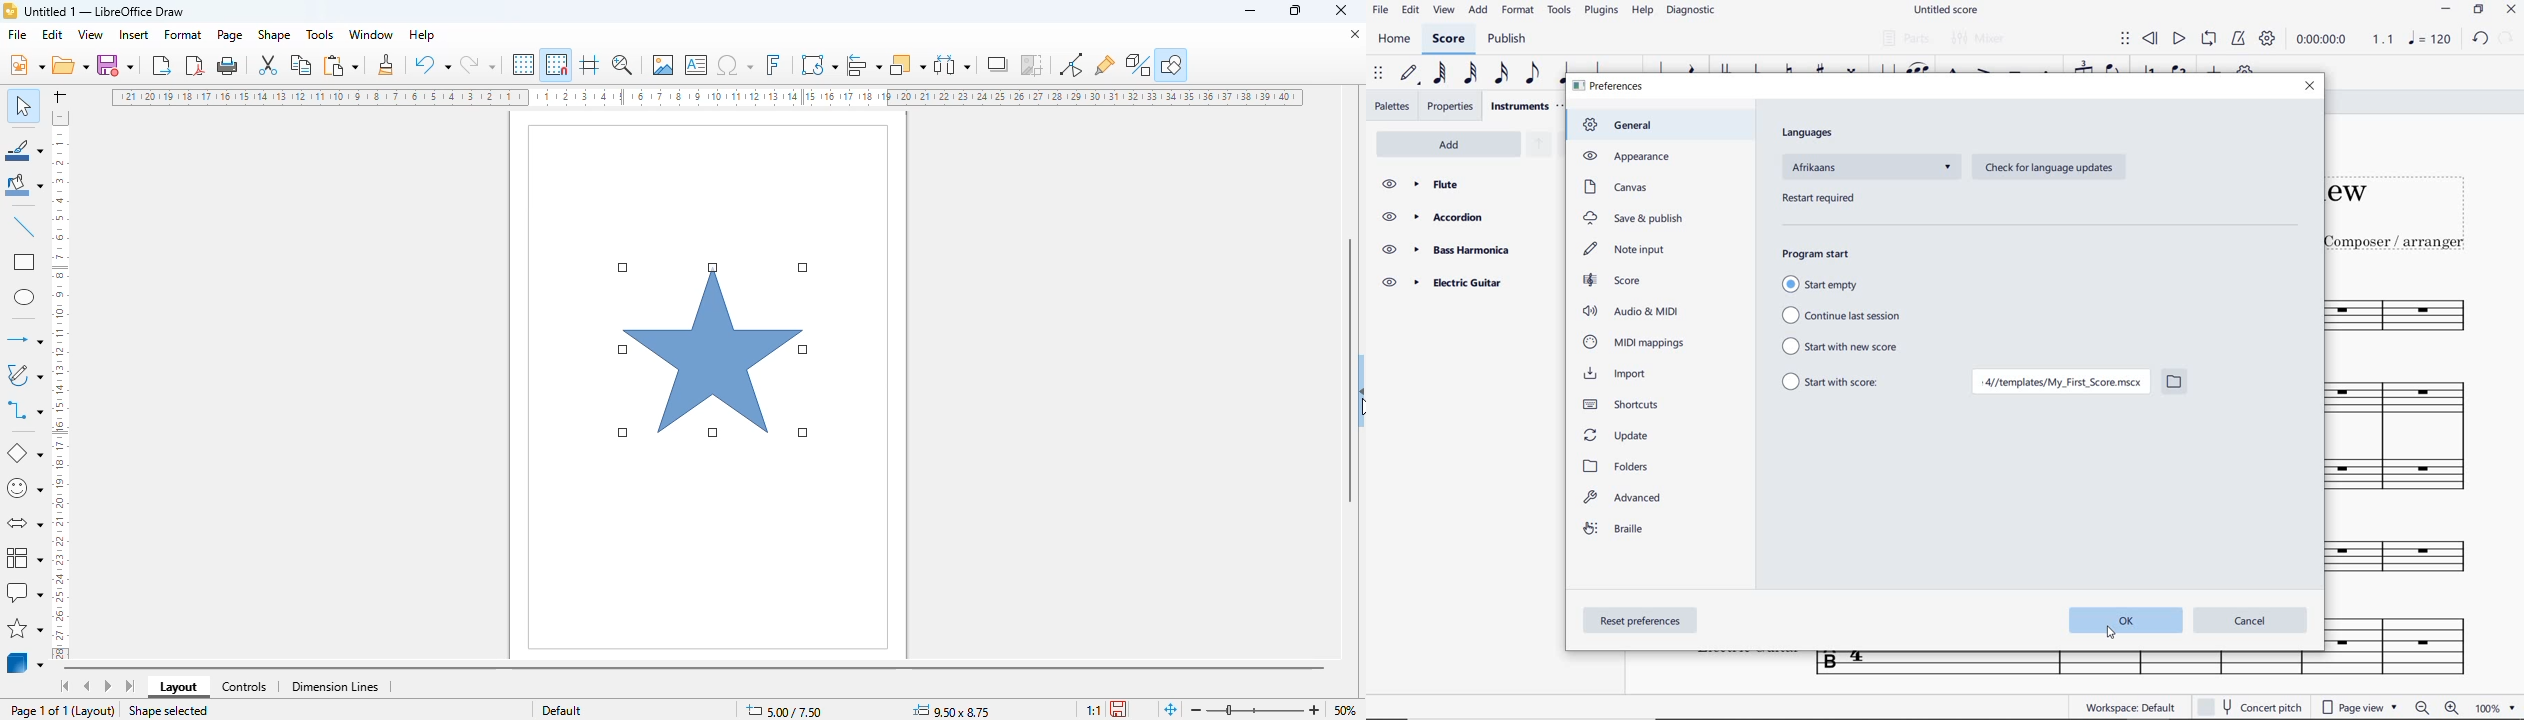 Image resolution: width=2548 pixels, height=728 pixels. Describe the element at coordinates (1694, 12) in the screenshot. I see `diagnostic` at that location.